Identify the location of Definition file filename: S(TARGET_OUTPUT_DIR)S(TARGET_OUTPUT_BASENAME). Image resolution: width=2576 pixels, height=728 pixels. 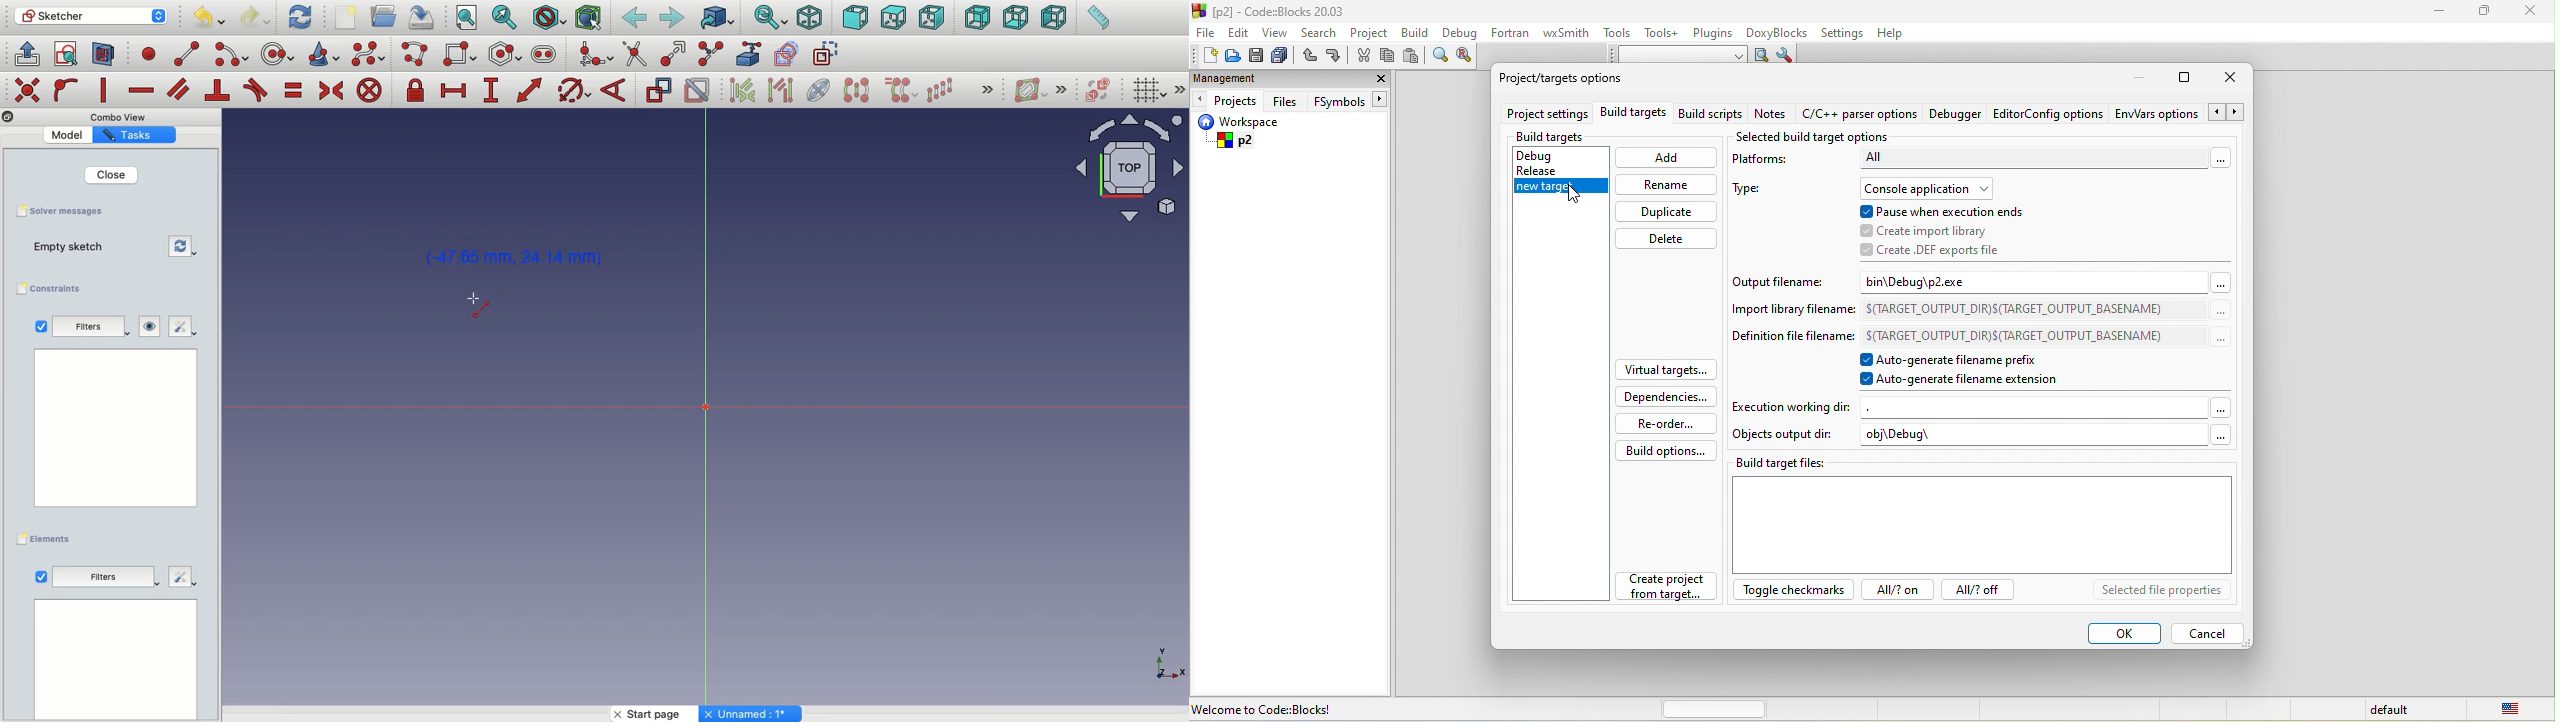
(1978, 336).